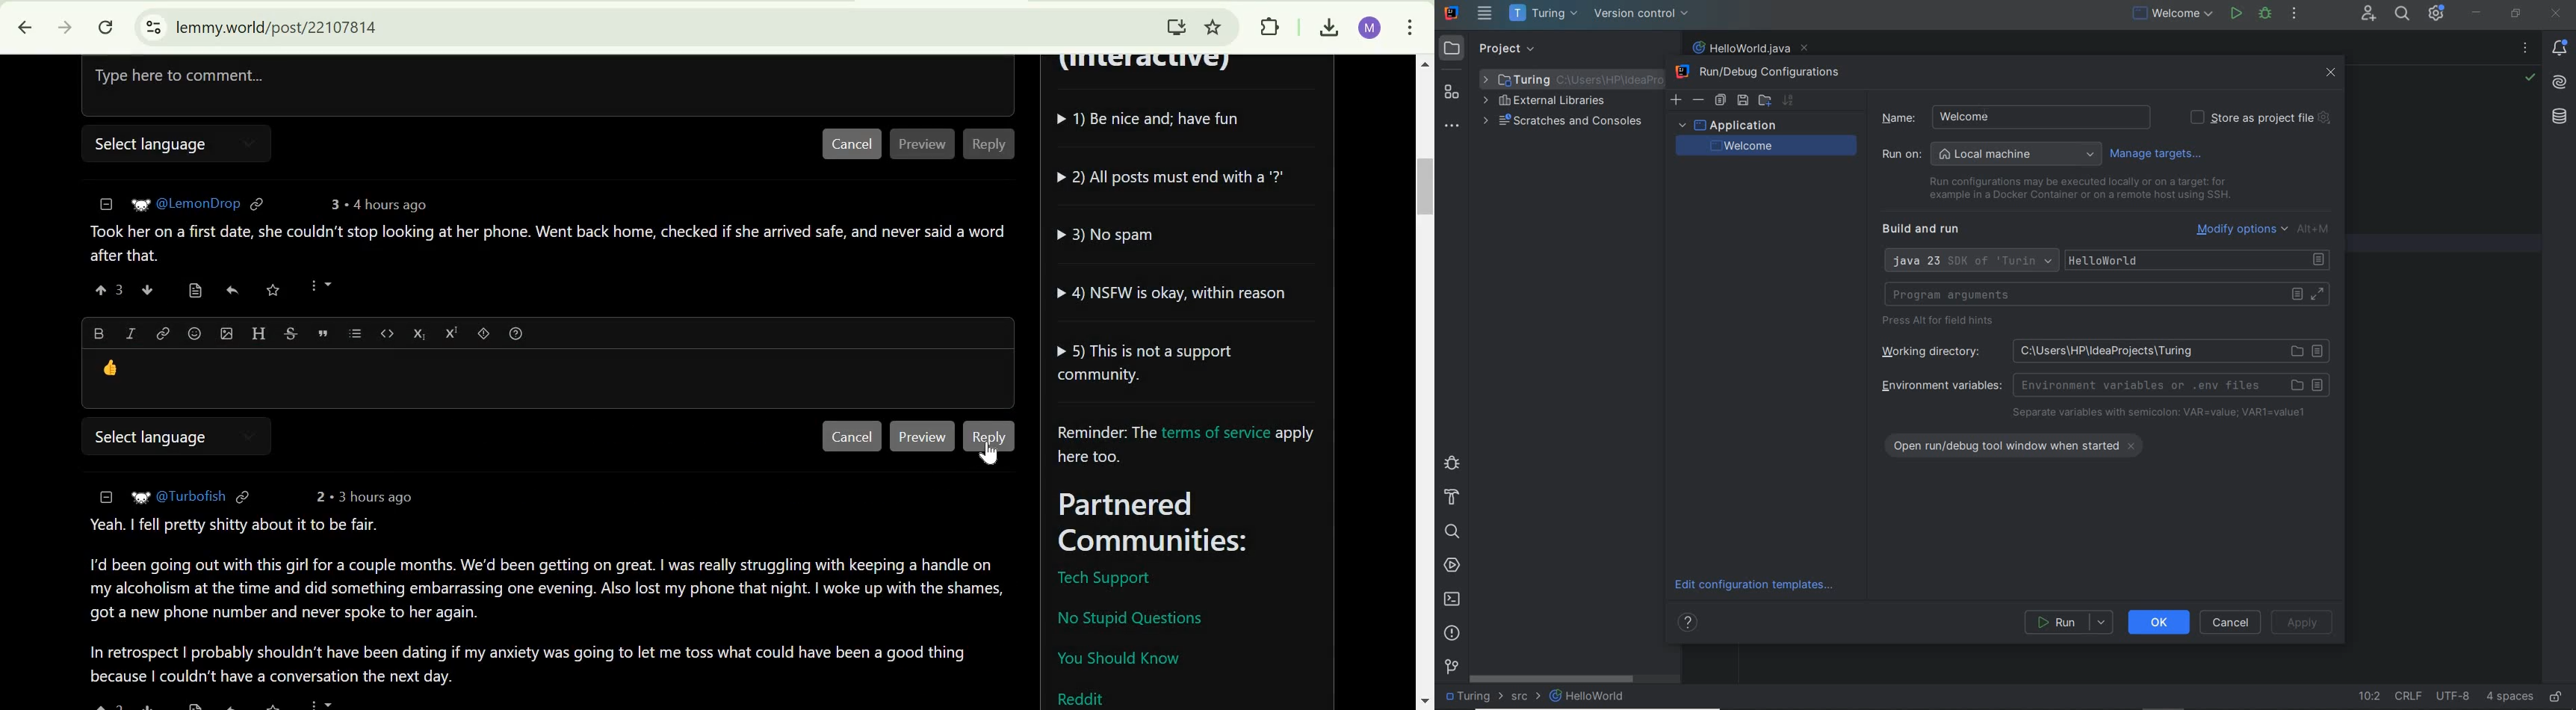 Image resolution: width=2576 pixels, height=728 pixels. Describe the element at coordinates (545, 598) in the screenshot. I see `Comment` at that location.